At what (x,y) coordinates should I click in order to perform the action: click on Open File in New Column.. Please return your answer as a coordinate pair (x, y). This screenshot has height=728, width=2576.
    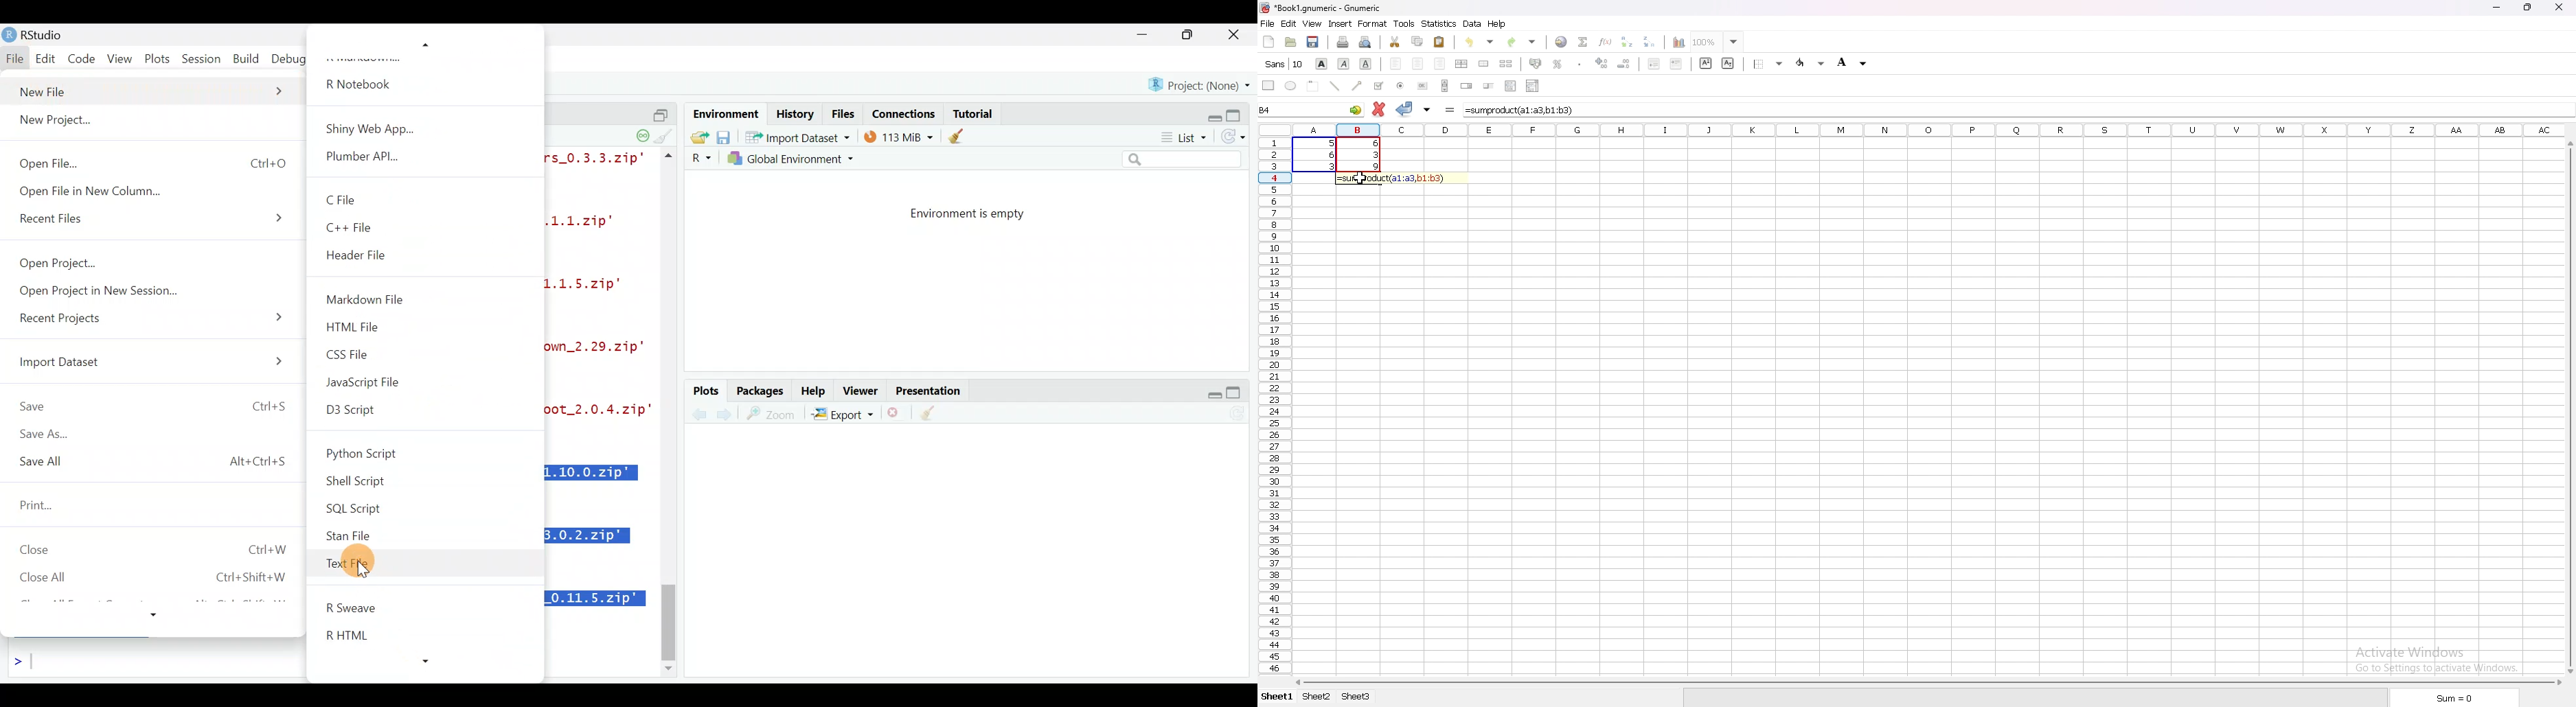
    Looking at the image, I should click on (102, 190).